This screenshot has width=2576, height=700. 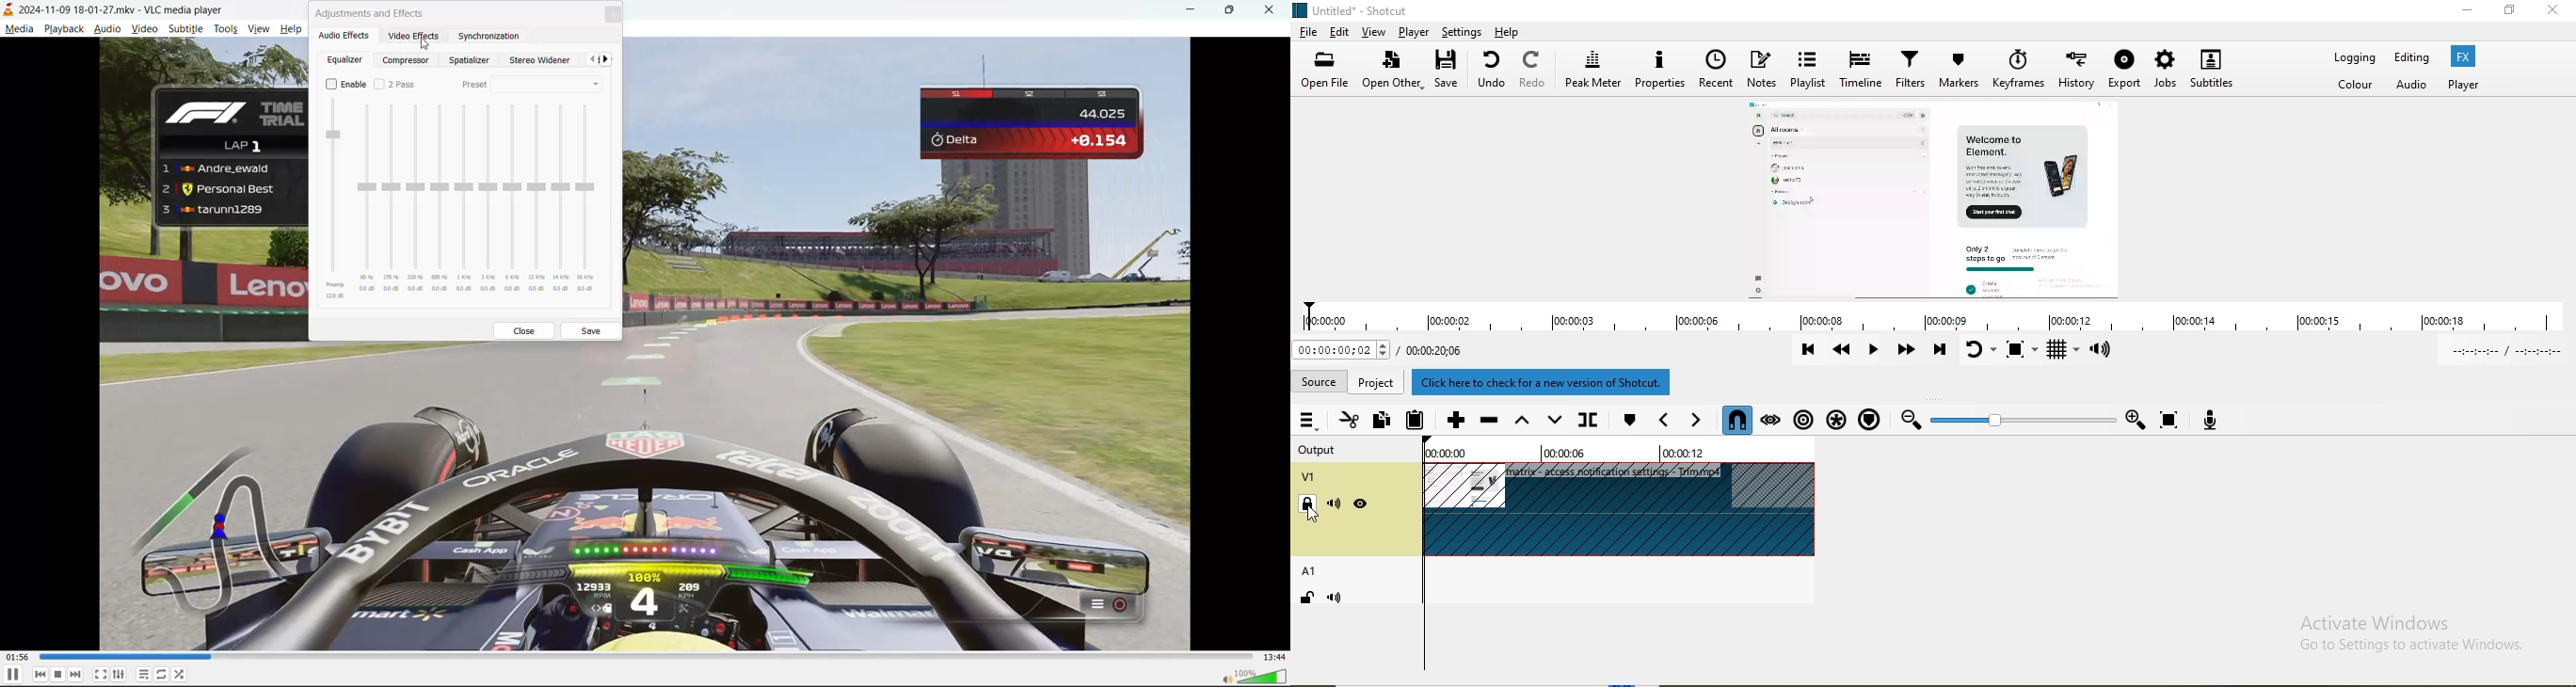 I want to click on track and app name, so click(x=114, y=8).